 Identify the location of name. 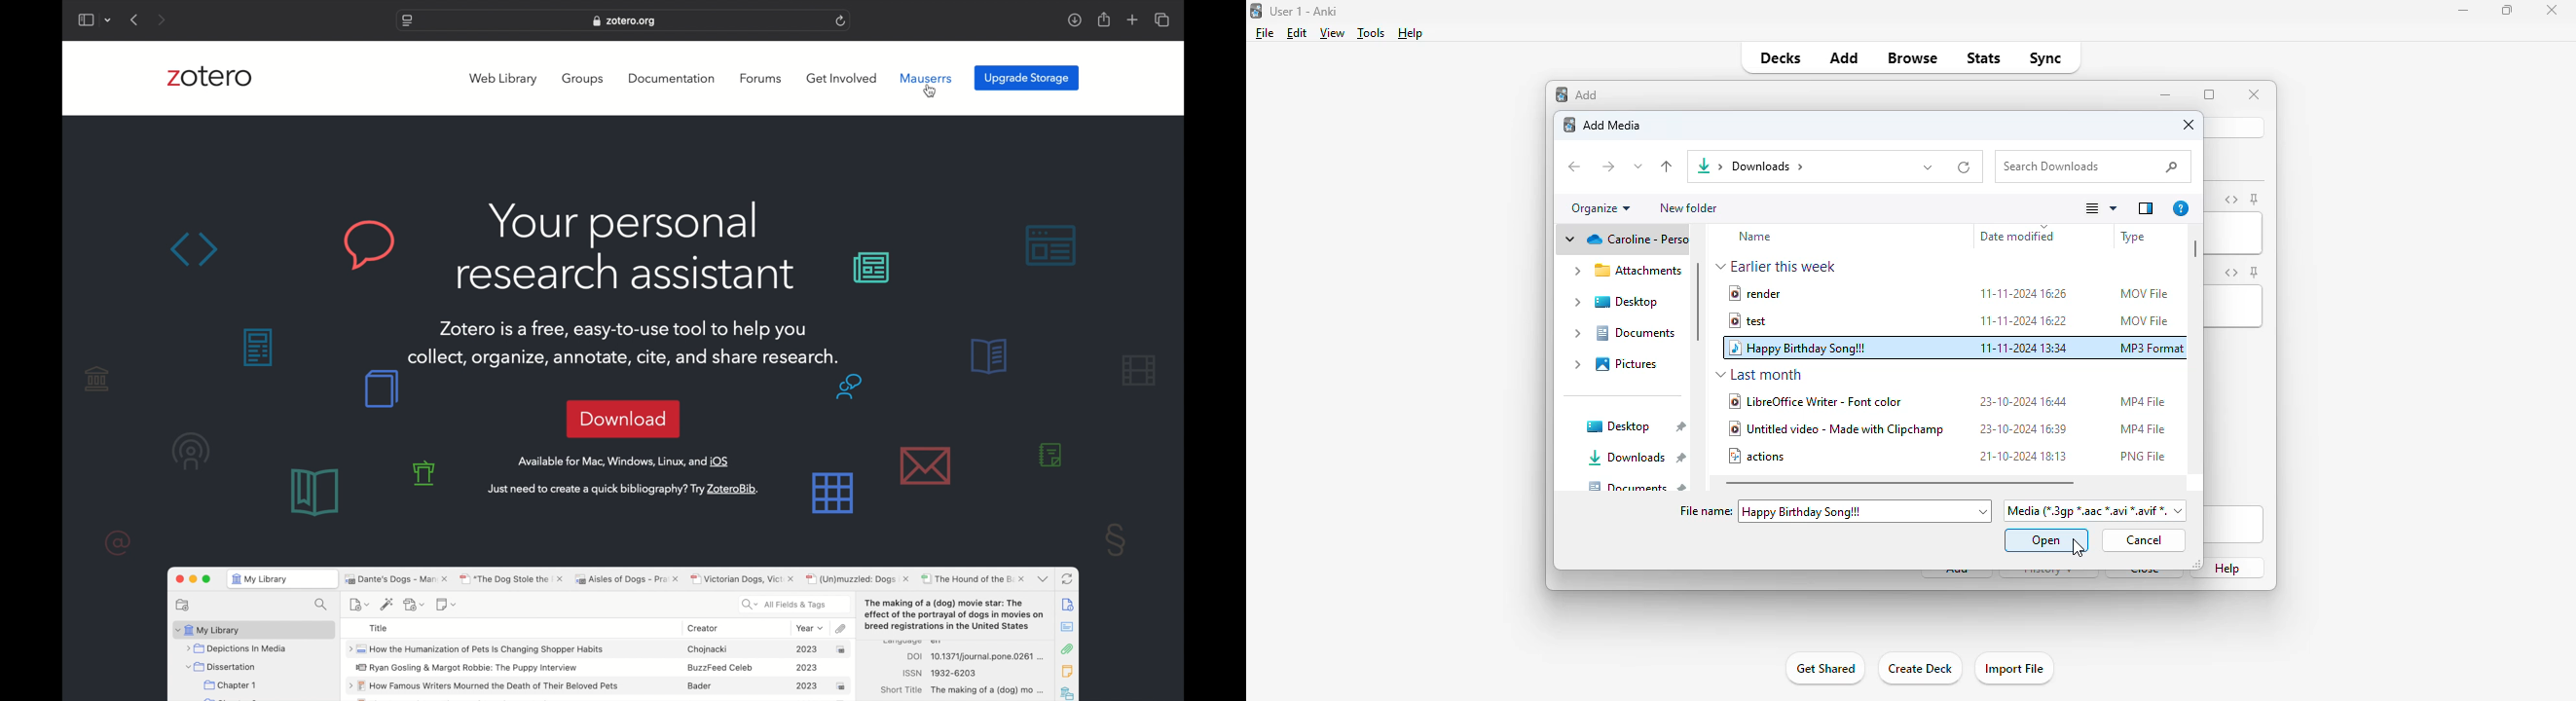
(1755, 237).